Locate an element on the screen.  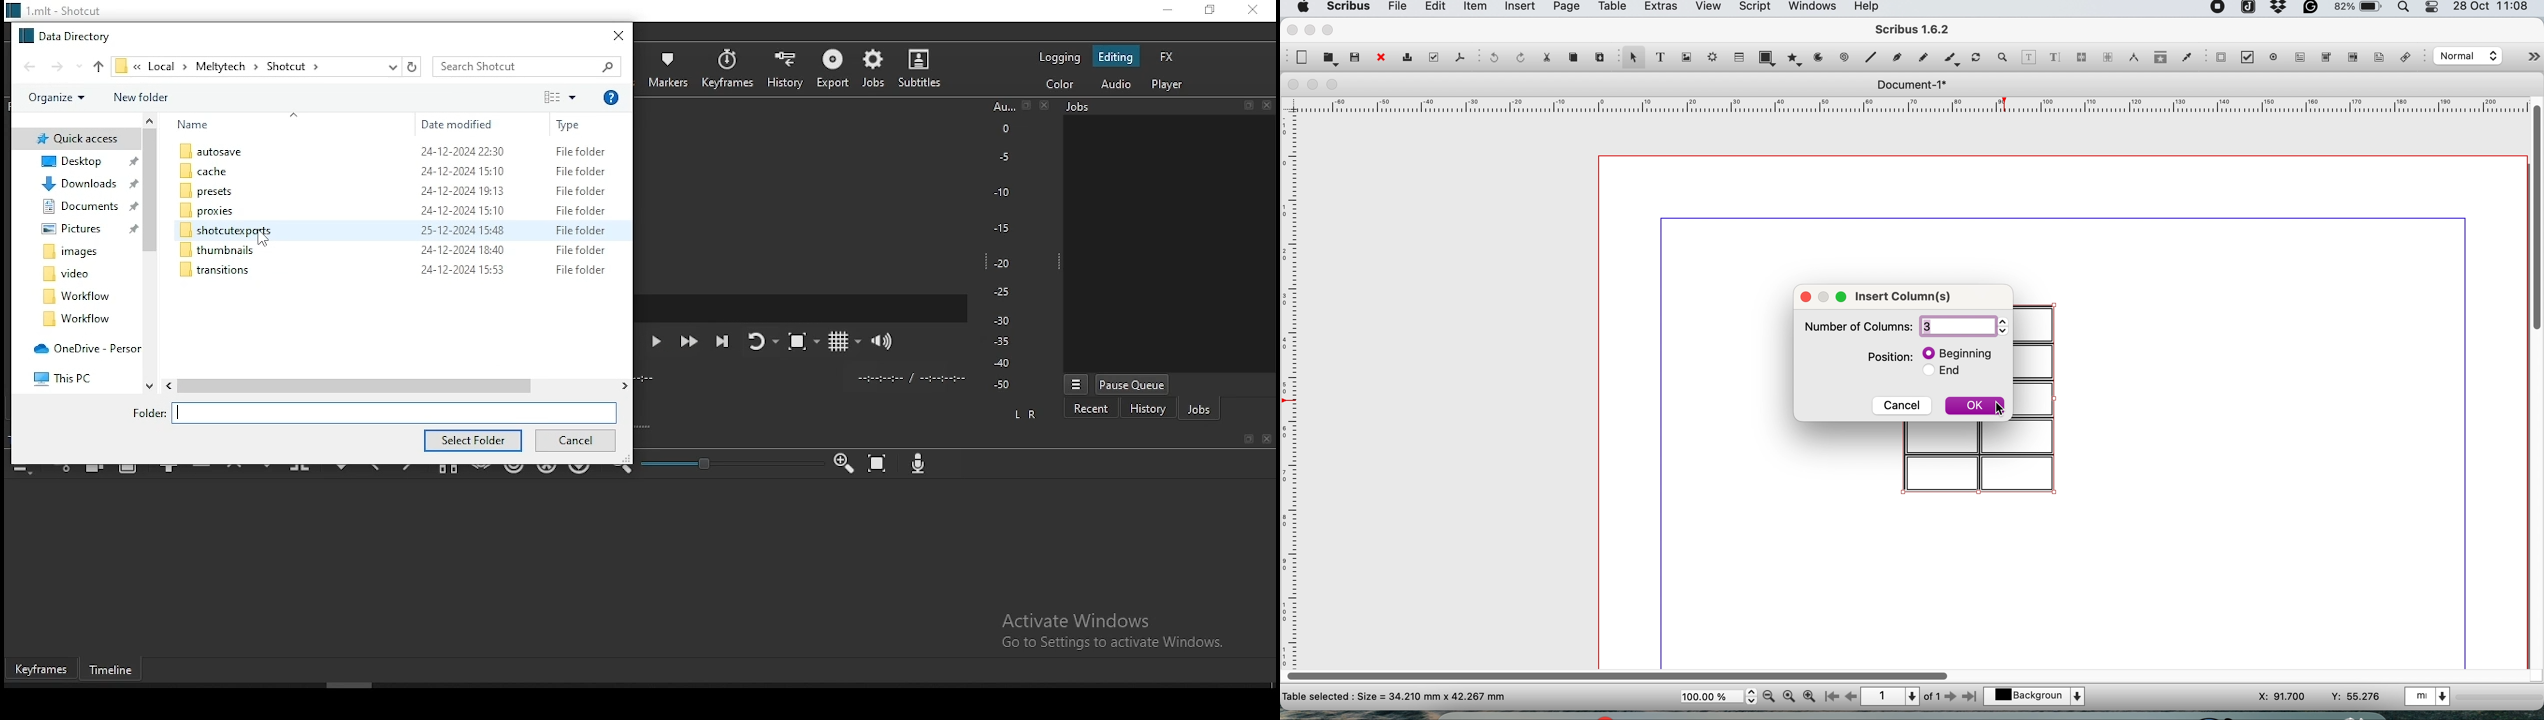
vertical scale is located at coordinates (1292, 380).